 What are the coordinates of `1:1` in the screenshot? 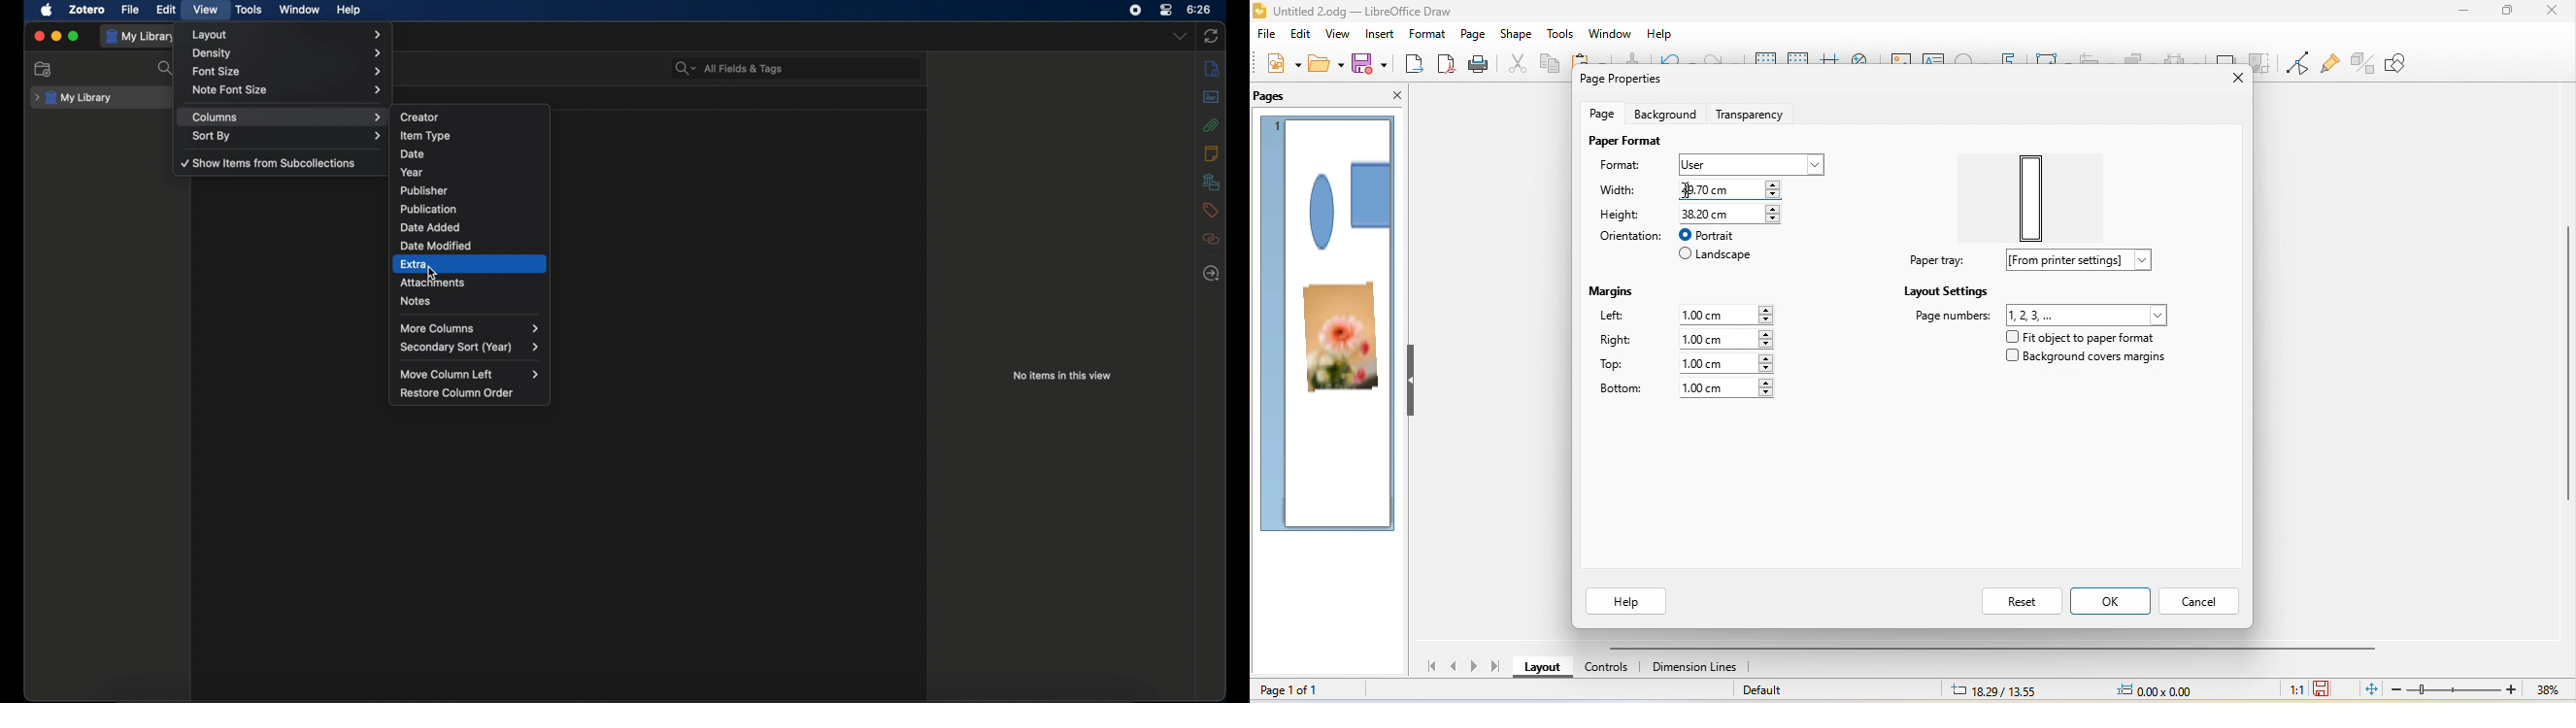 It's located at (2292, 690).